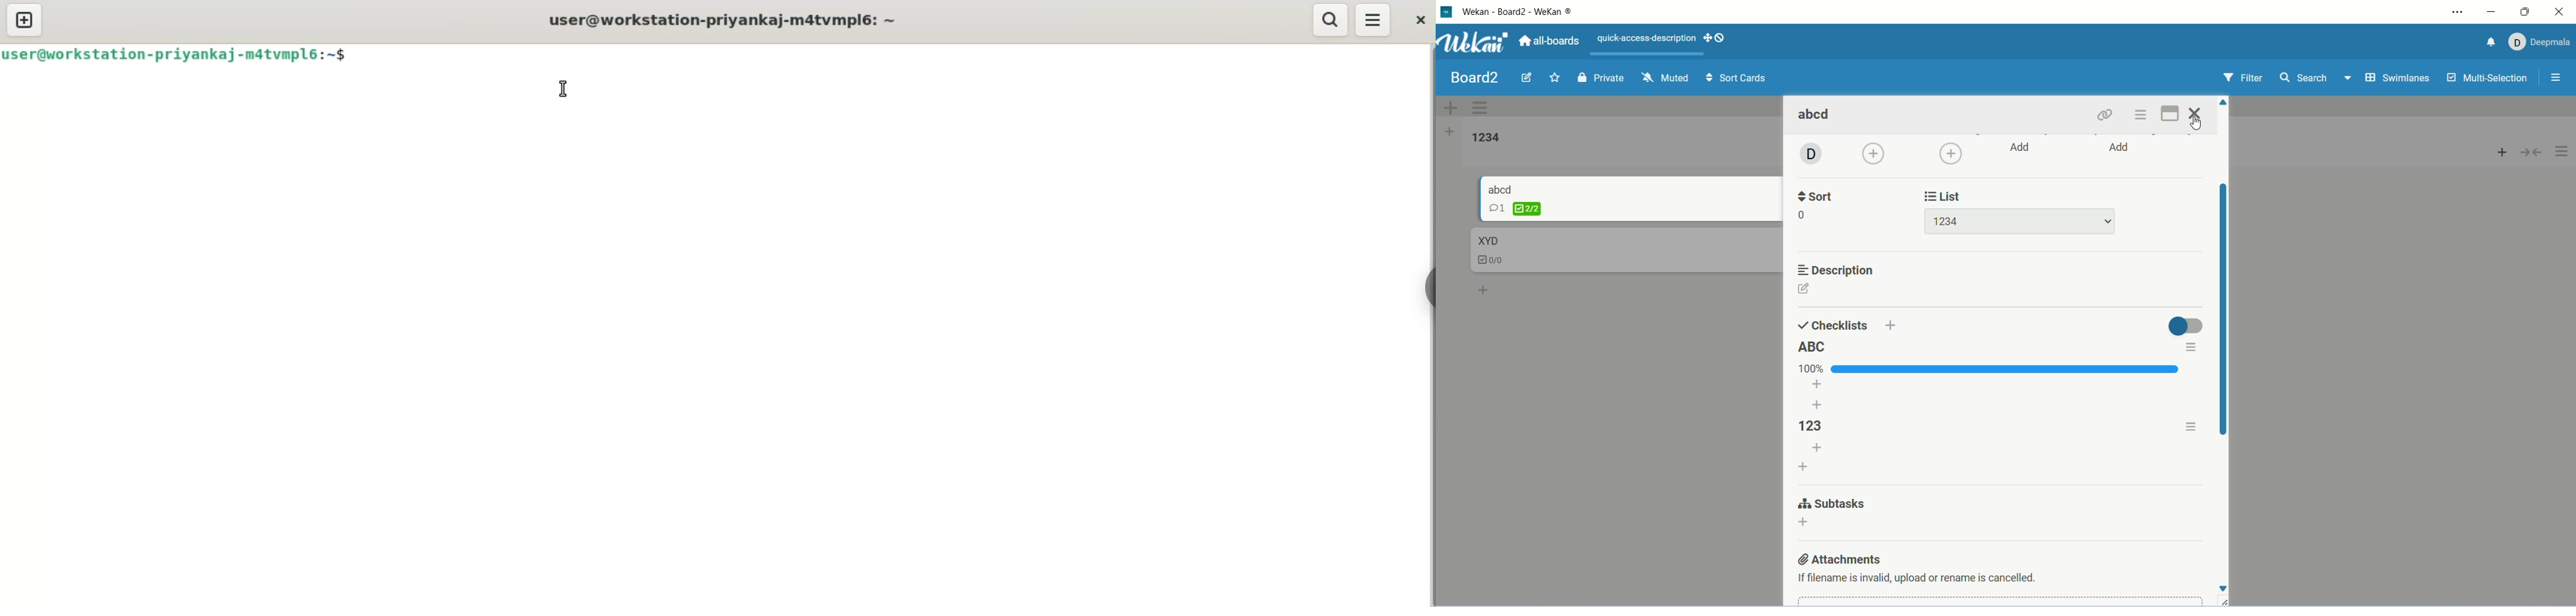  Describe the element at coordinates (1448, 105) in the screenshot. I see `add swimlane` at that location.